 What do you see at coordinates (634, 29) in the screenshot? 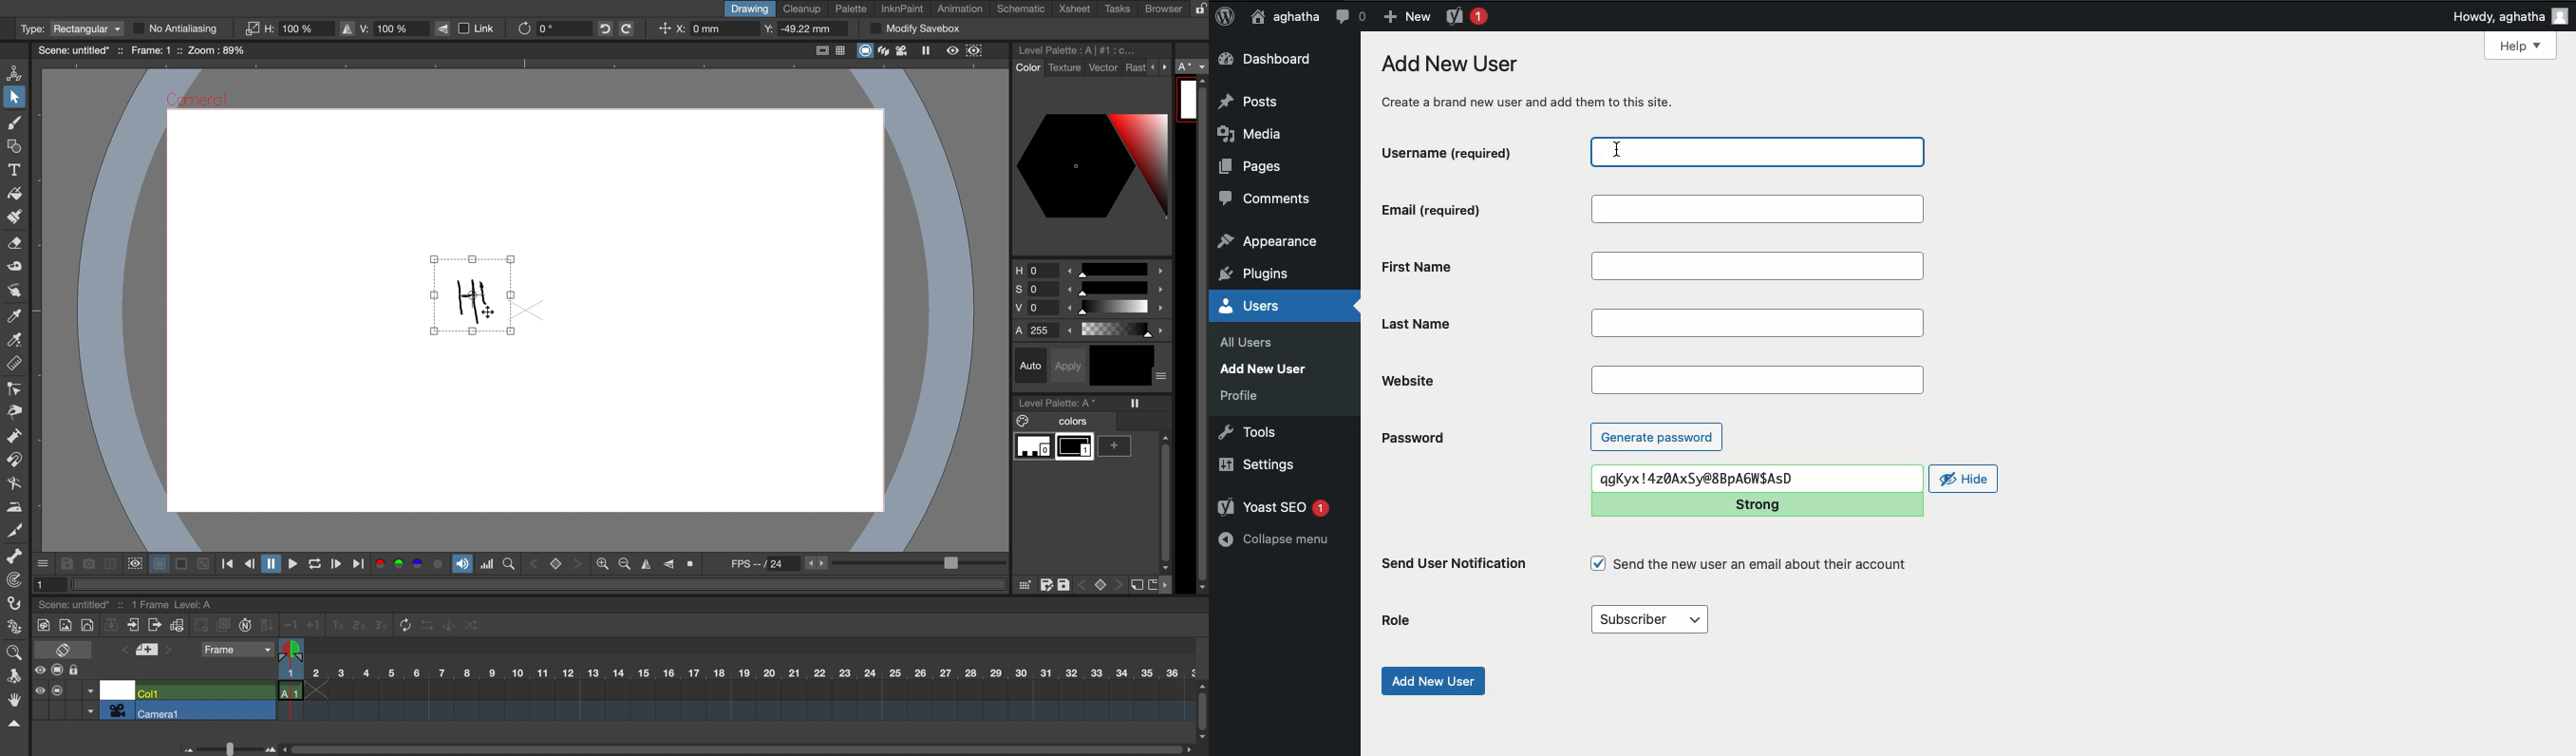
I see `redo` at bounding box center [634, 29].